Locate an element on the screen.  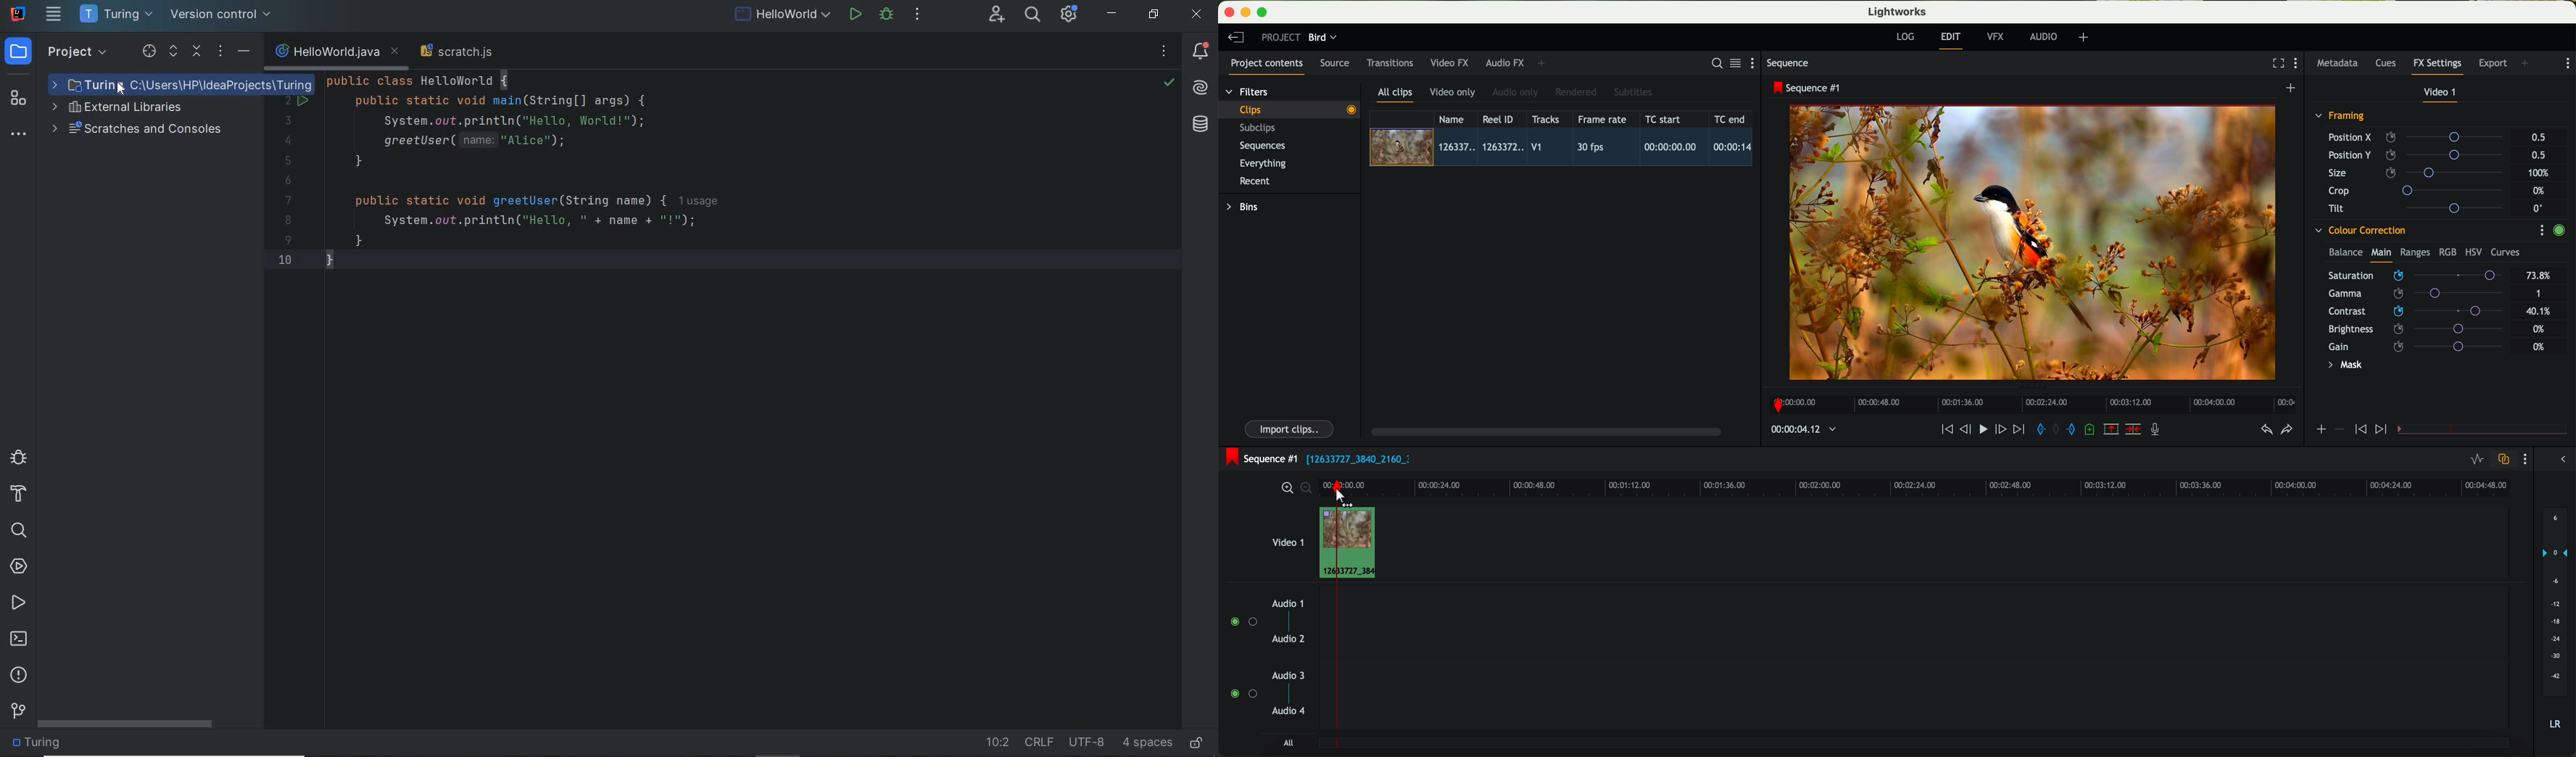
drag to is located at coordinates (1346, 499).